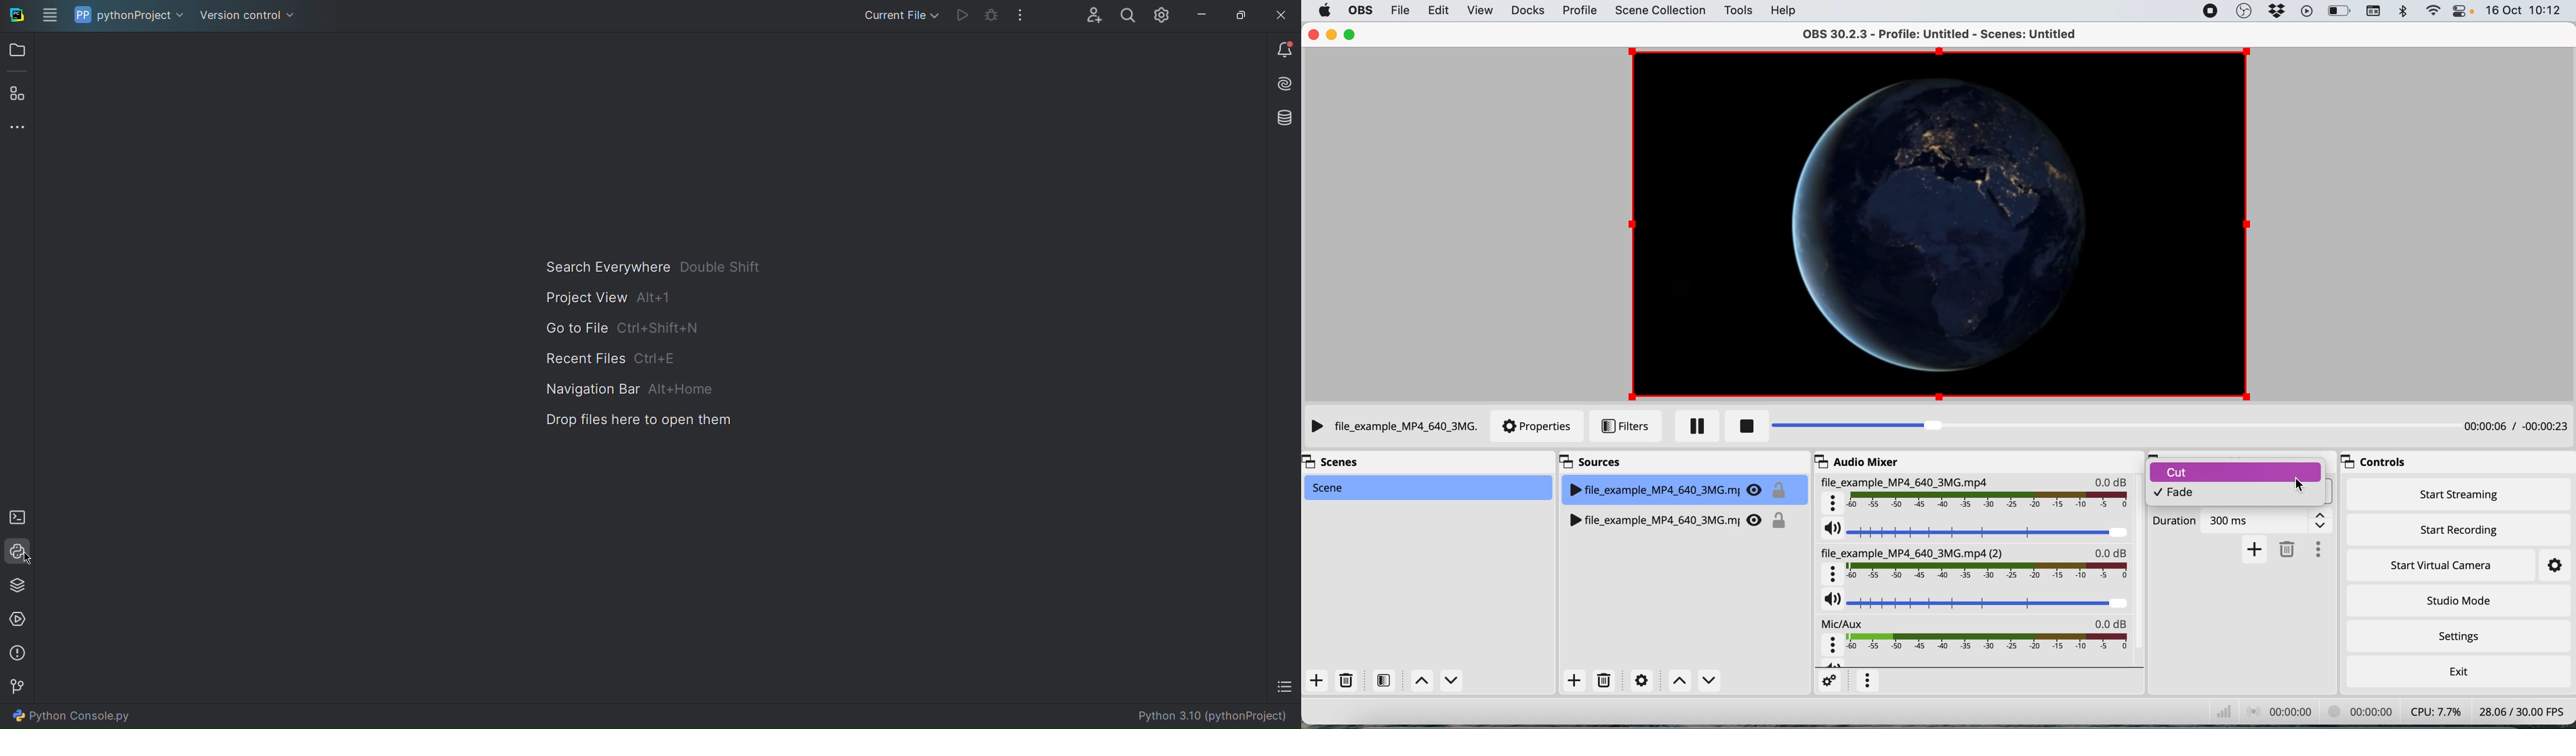  I want to click on bluetooth, so click(2404, 11).